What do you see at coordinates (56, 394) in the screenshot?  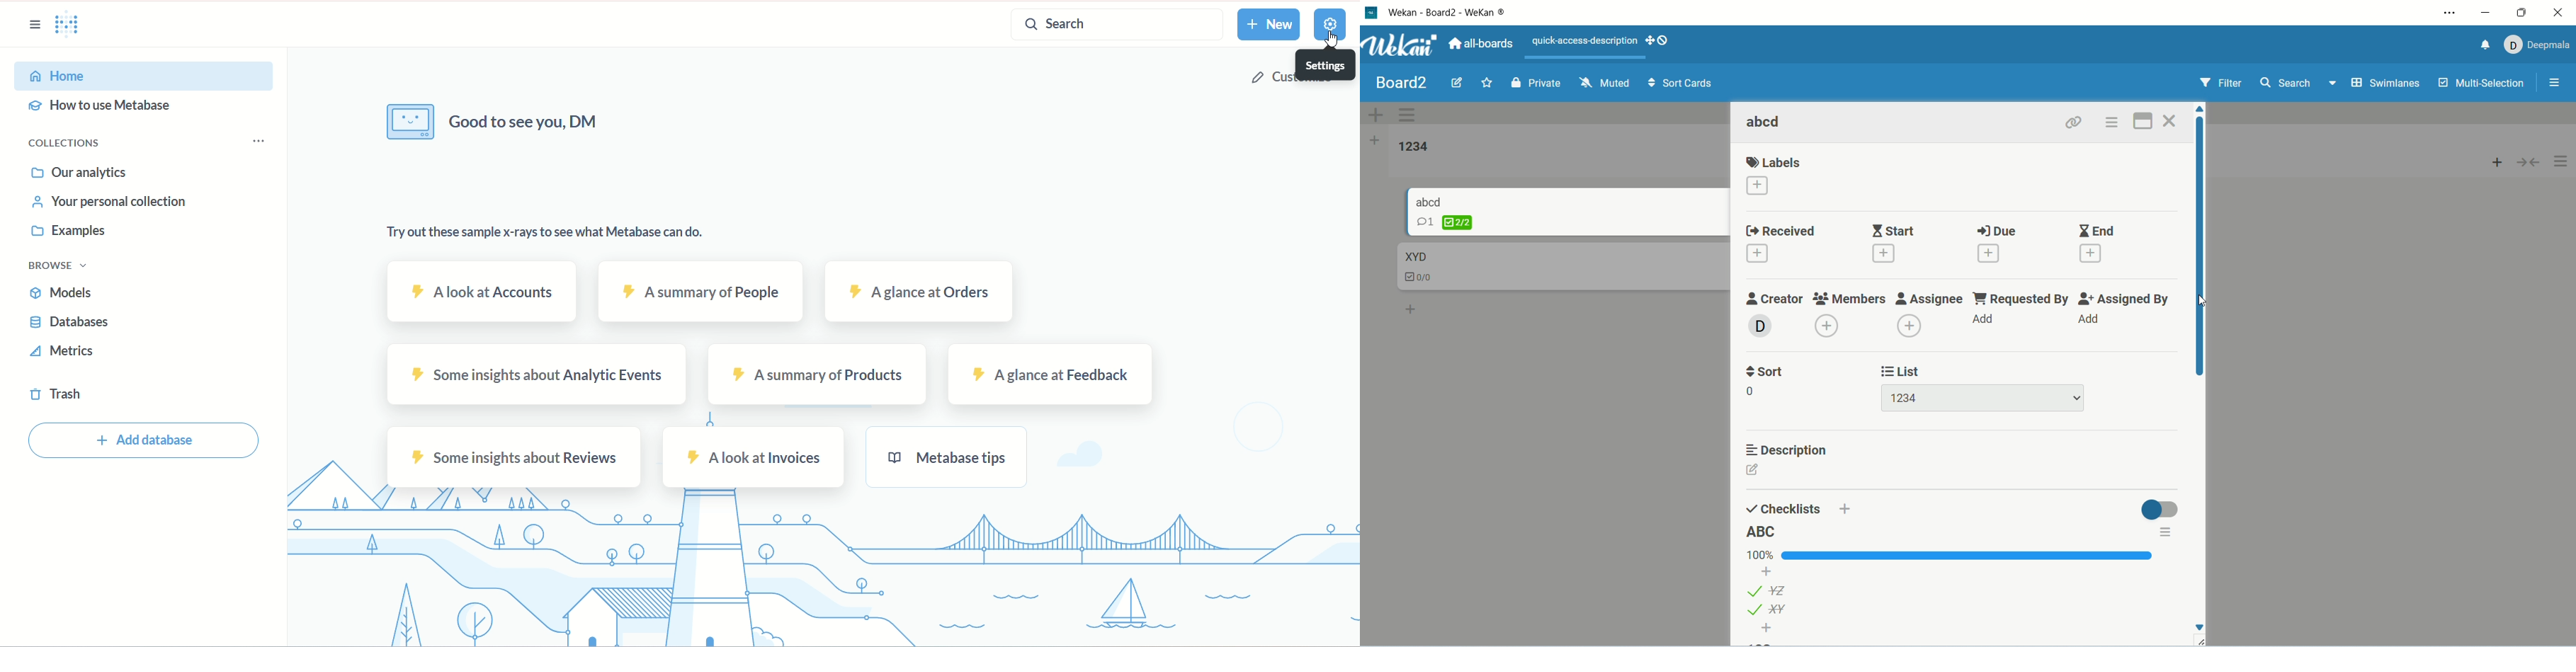 I see `trash` at bounding box center [56, 394].